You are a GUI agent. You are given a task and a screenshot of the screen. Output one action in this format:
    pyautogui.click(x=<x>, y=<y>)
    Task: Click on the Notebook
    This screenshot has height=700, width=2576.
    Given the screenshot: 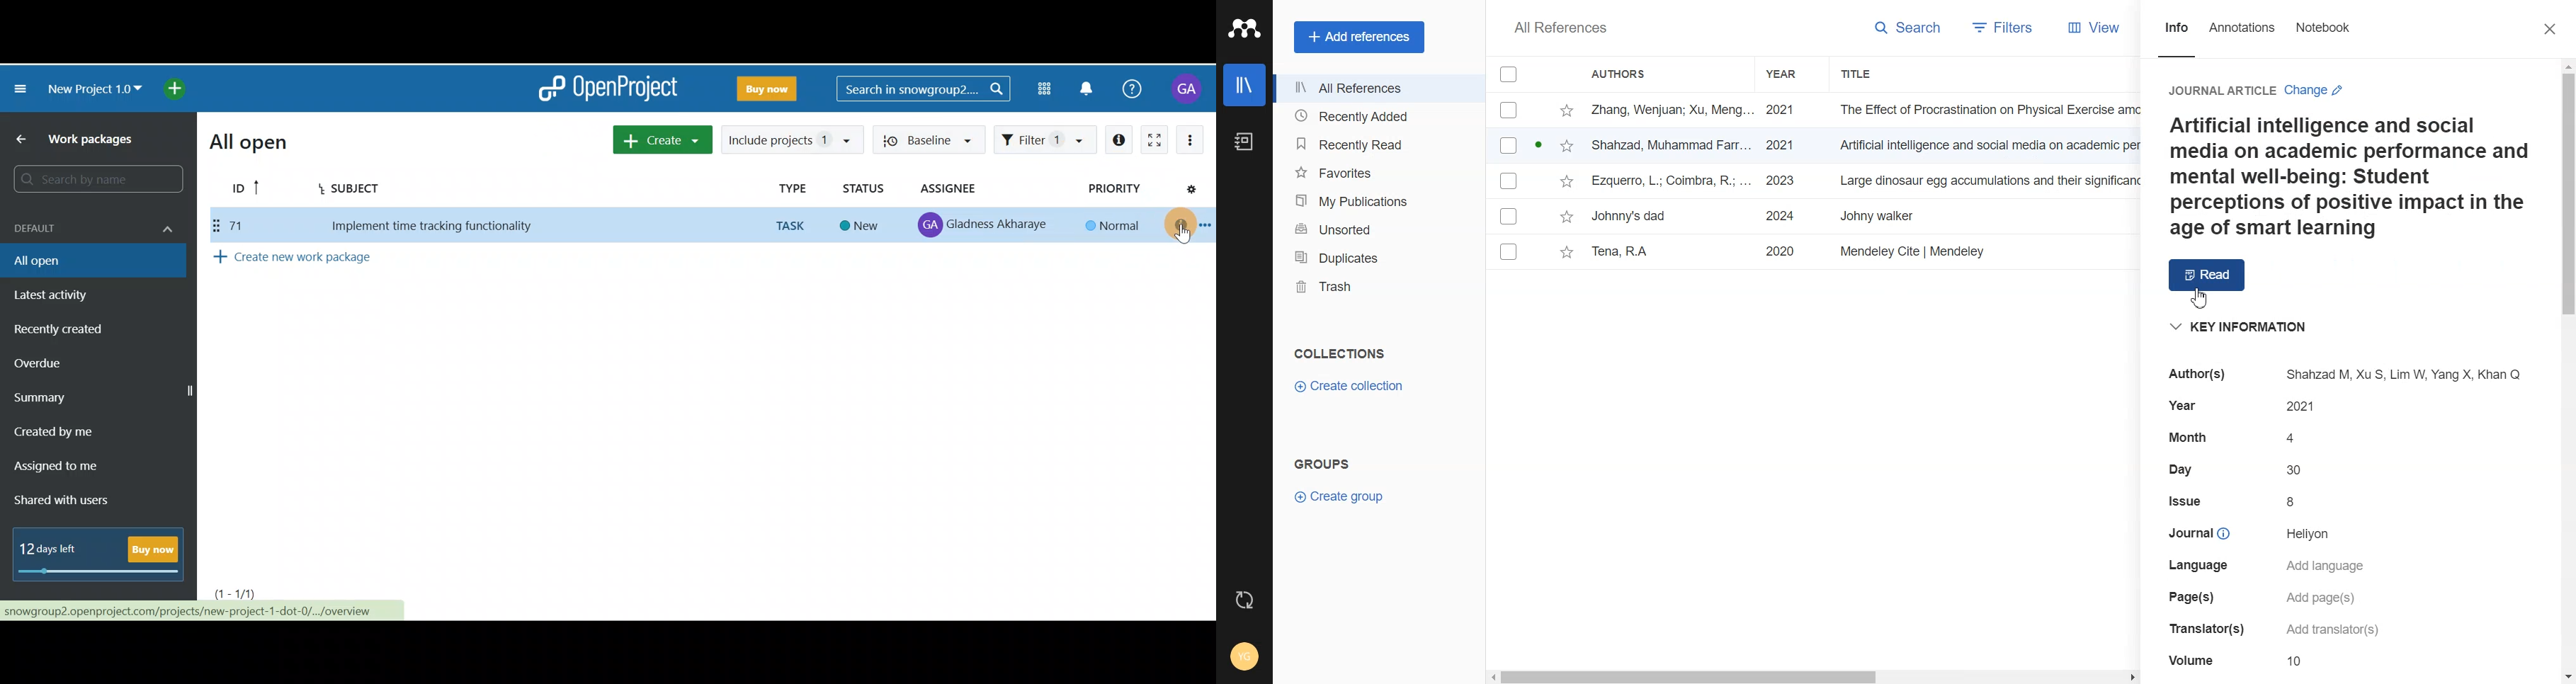 What is the action you would take?
    pyautogui.click(x=1244, y=142)
    